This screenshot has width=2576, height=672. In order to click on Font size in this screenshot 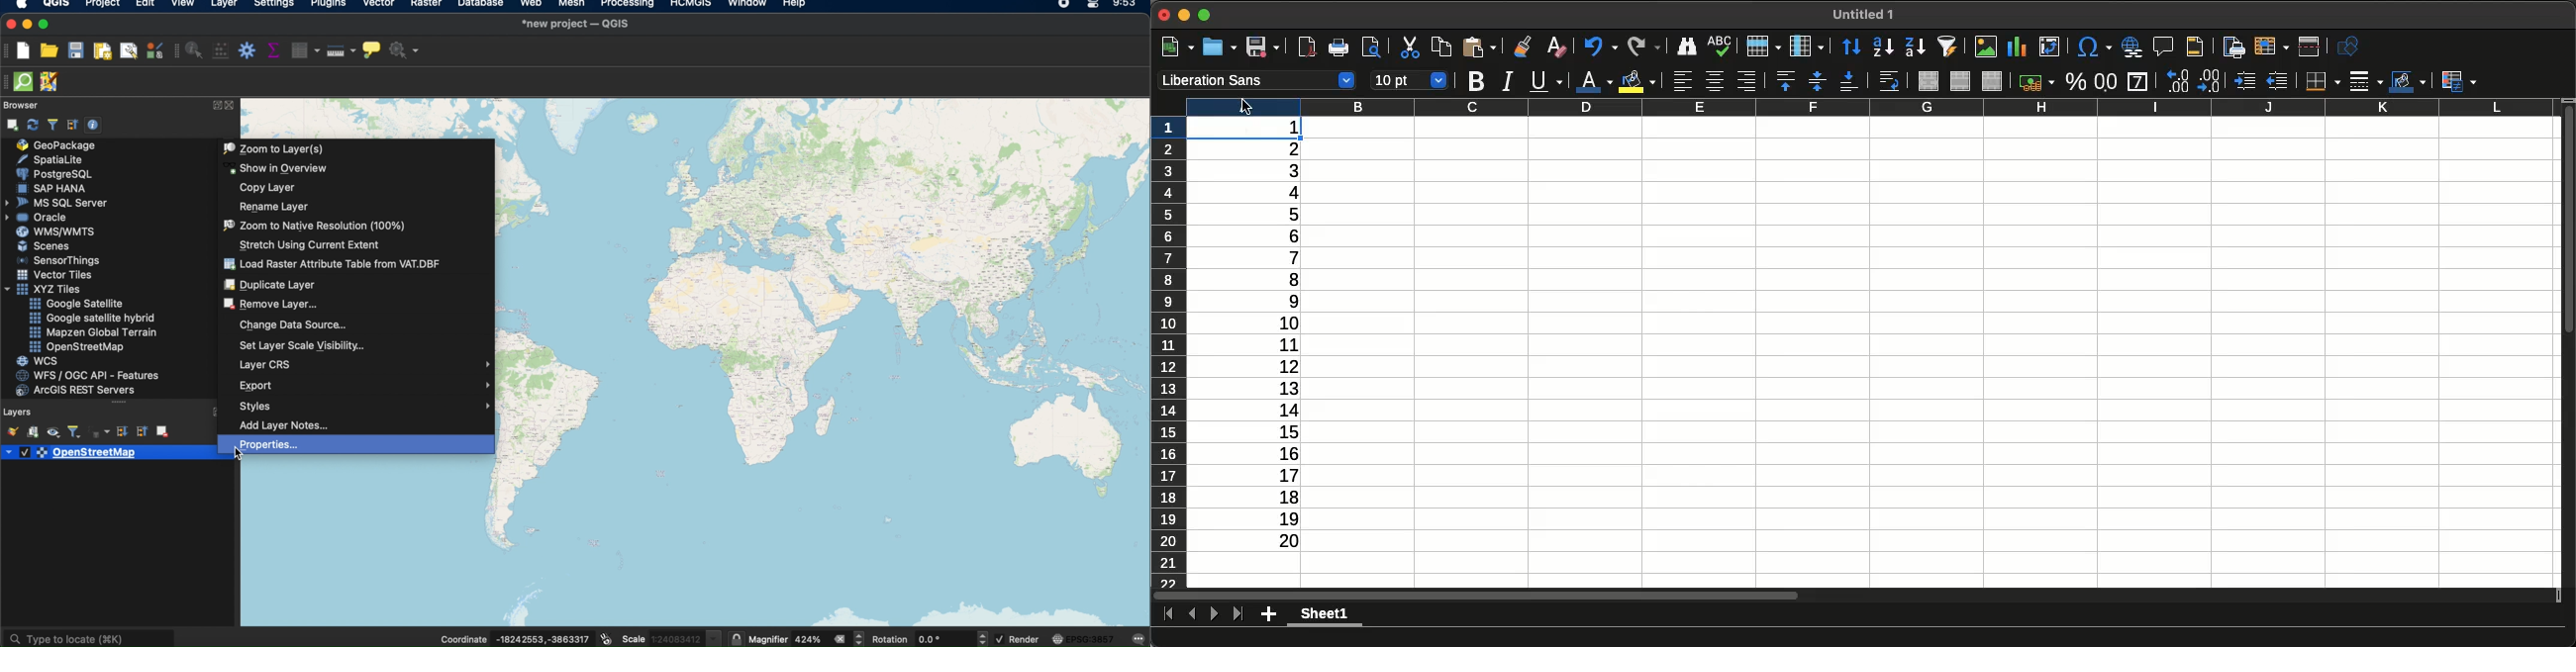, I will do `click(1409, 81)`.